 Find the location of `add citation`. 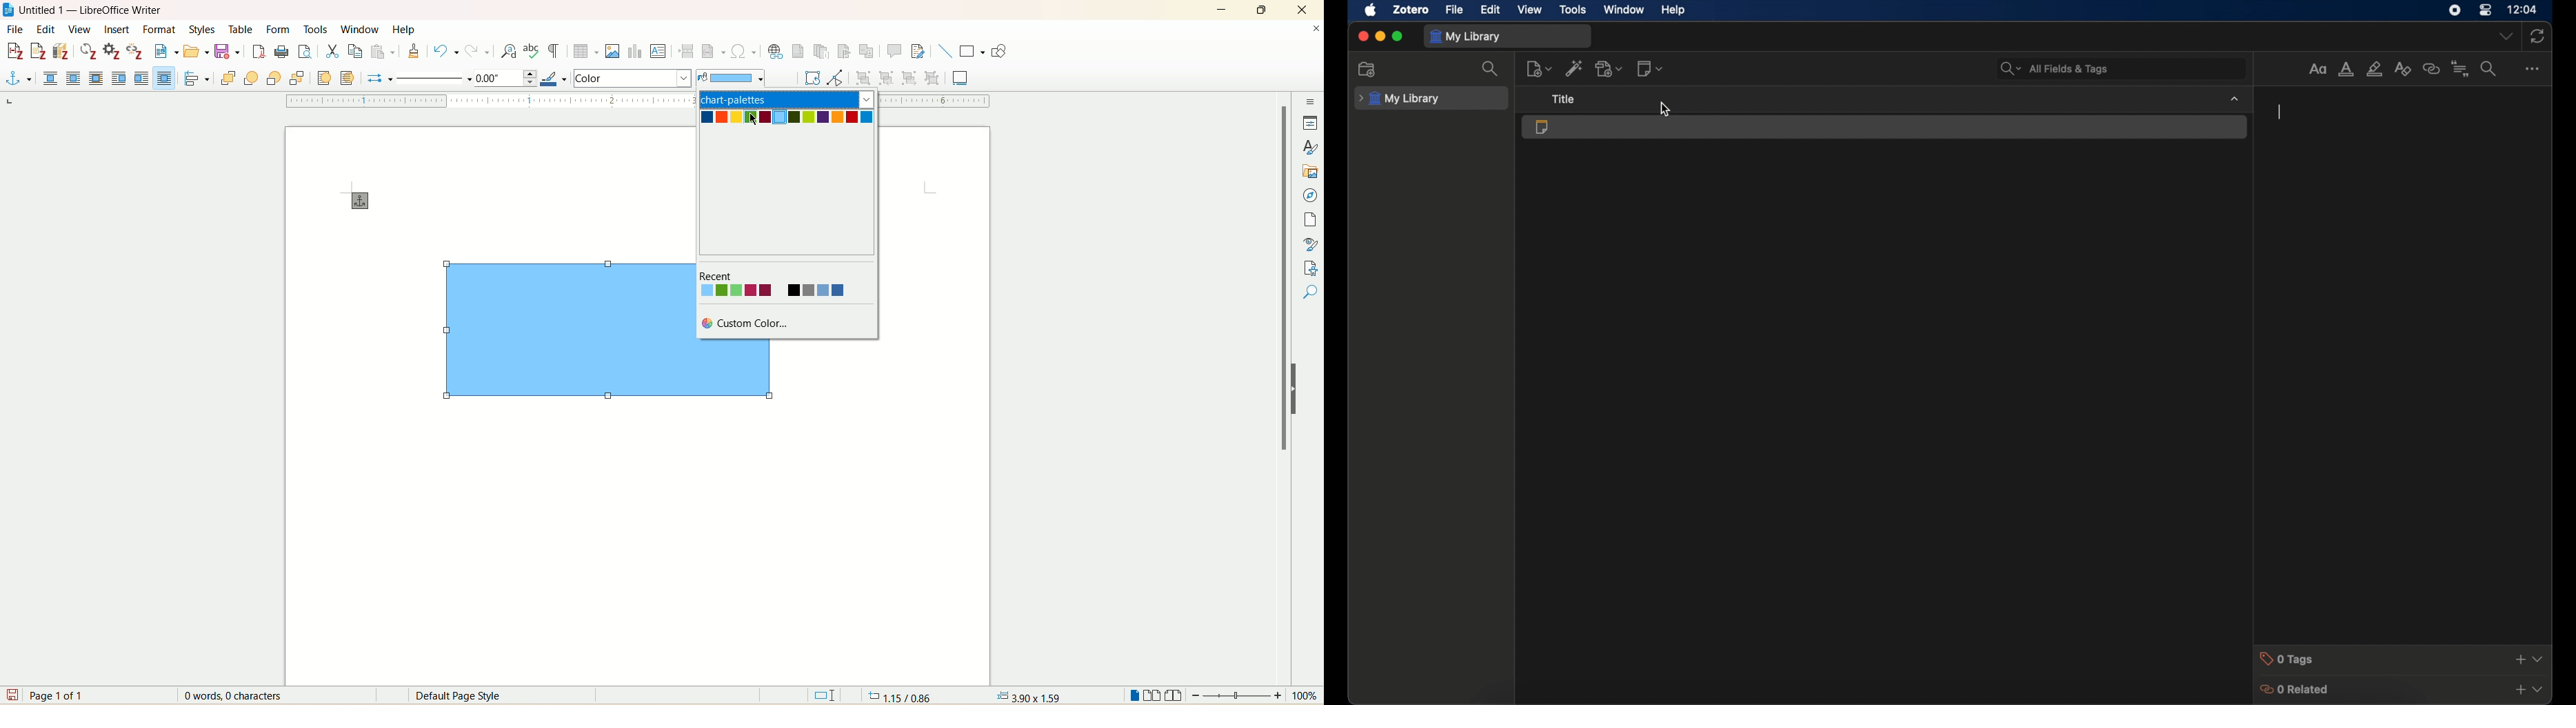

add citation is located at coordinates (14, 50).